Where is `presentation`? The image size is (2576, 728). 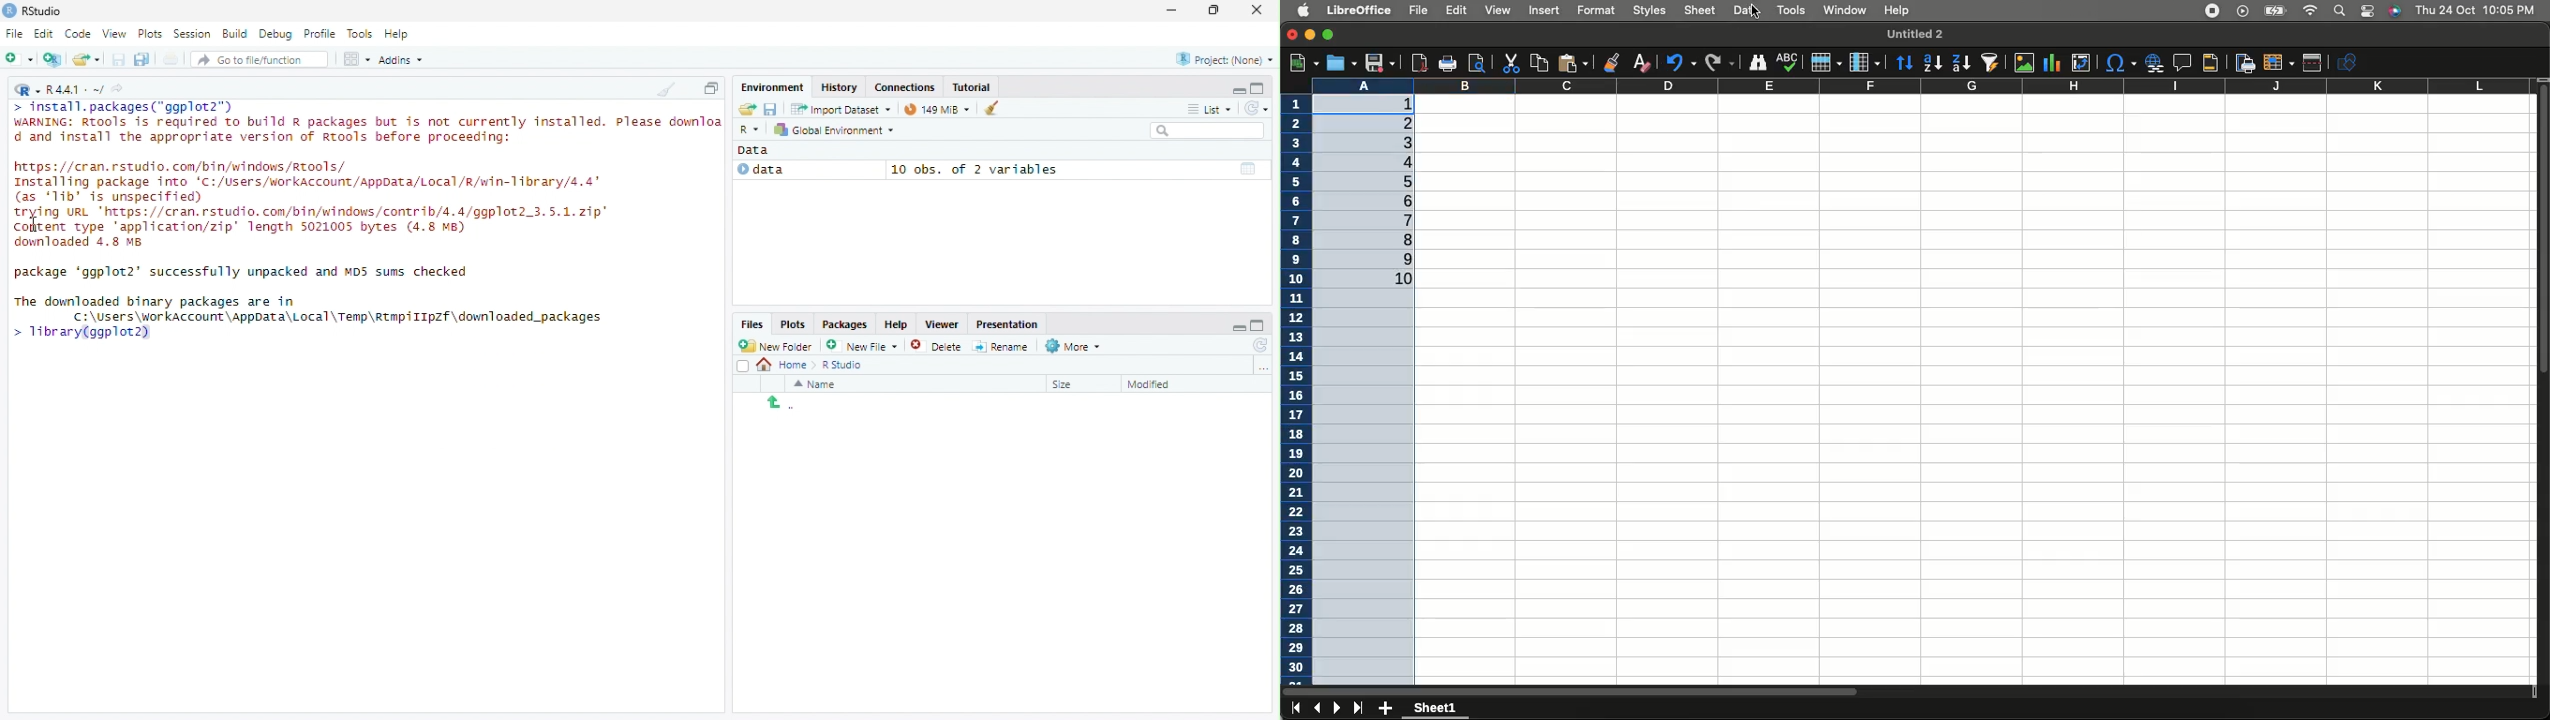
presentation is located at coordinates (1010, 324).